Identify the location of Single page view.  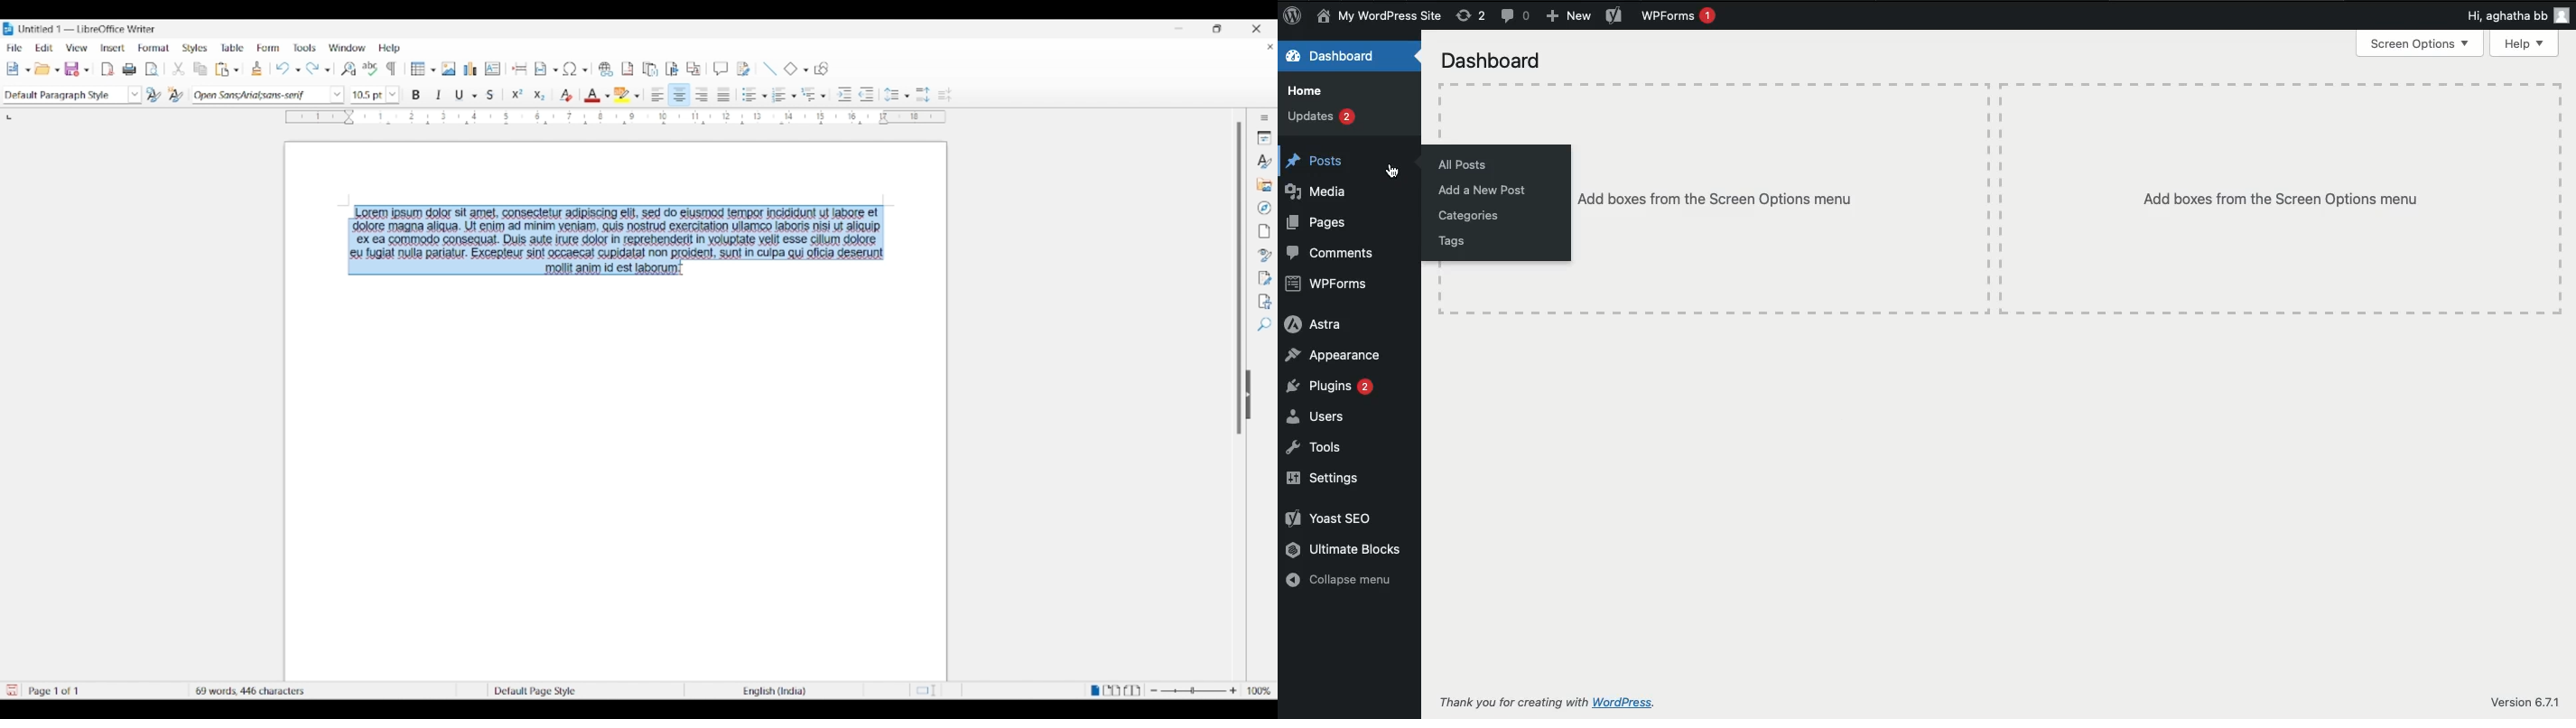
(1093, 690).